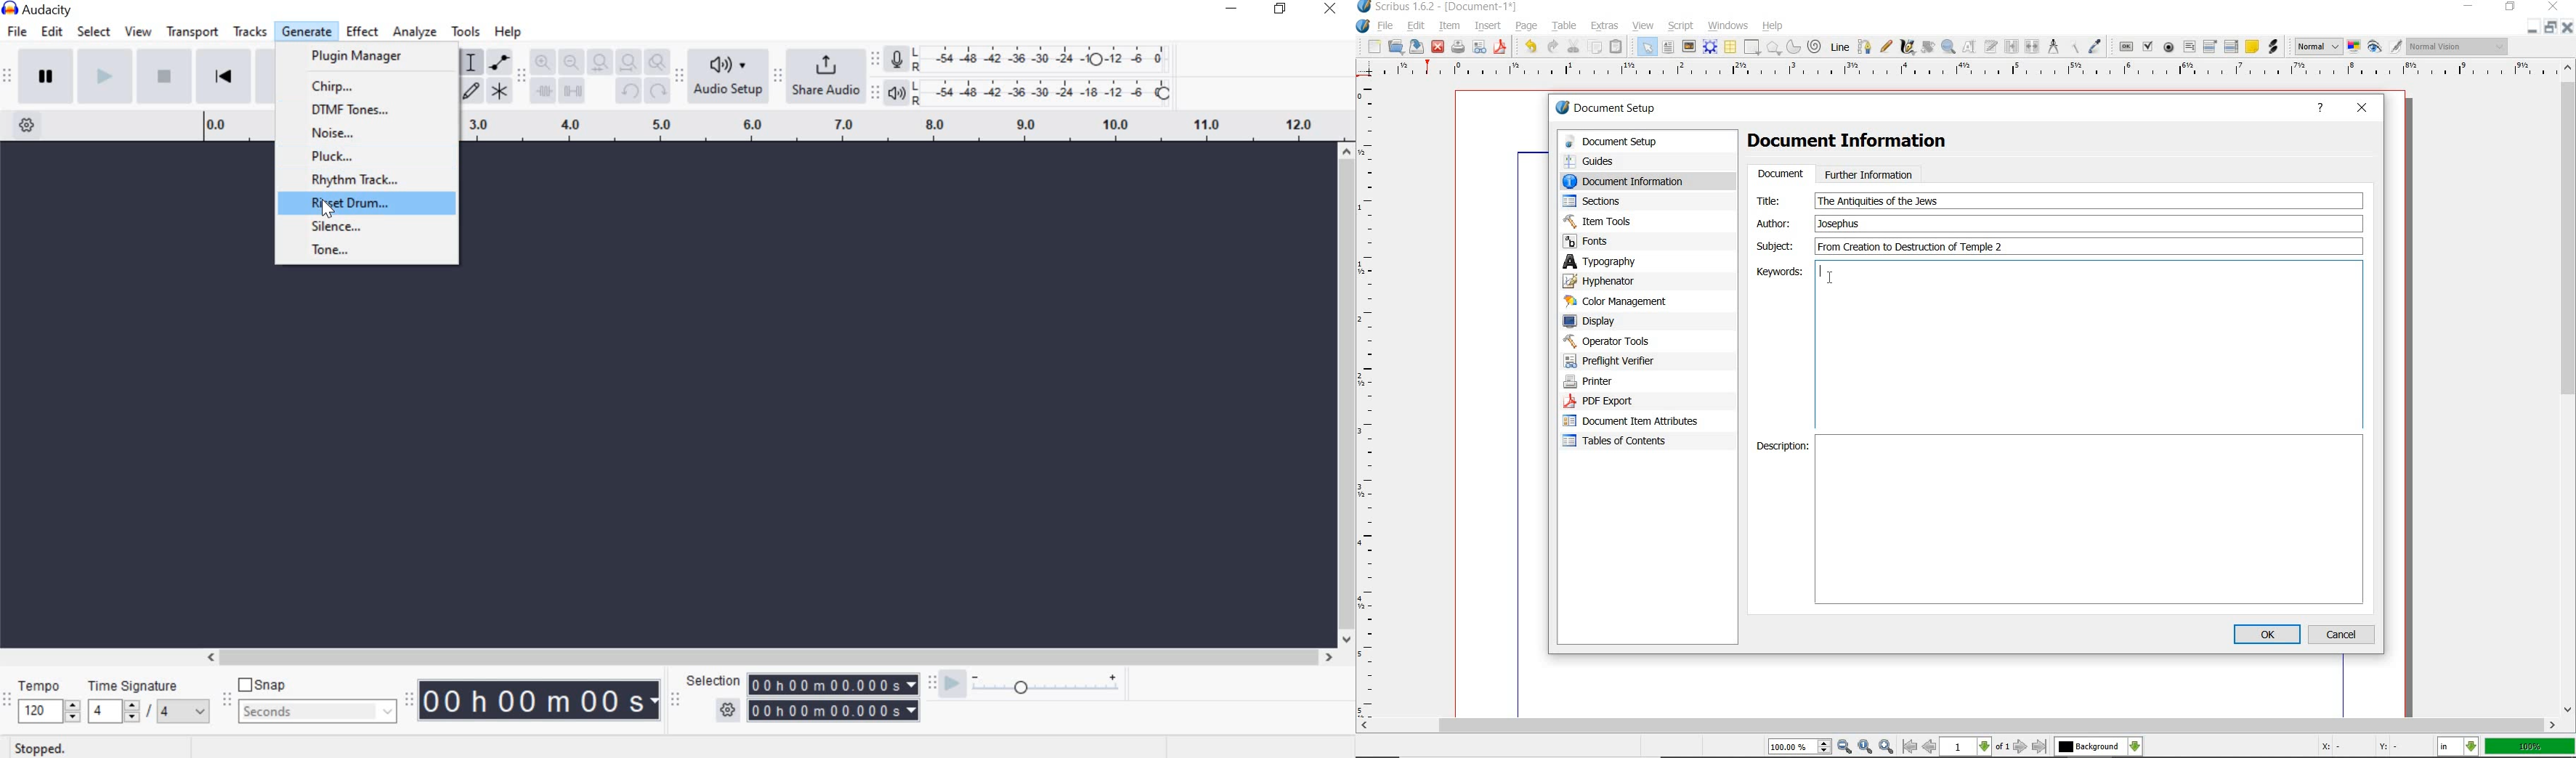 This screenshot has height=784, width=2576. Describe the element at coordinates (363, 32) in the screenshot. I see `effect` at that location.